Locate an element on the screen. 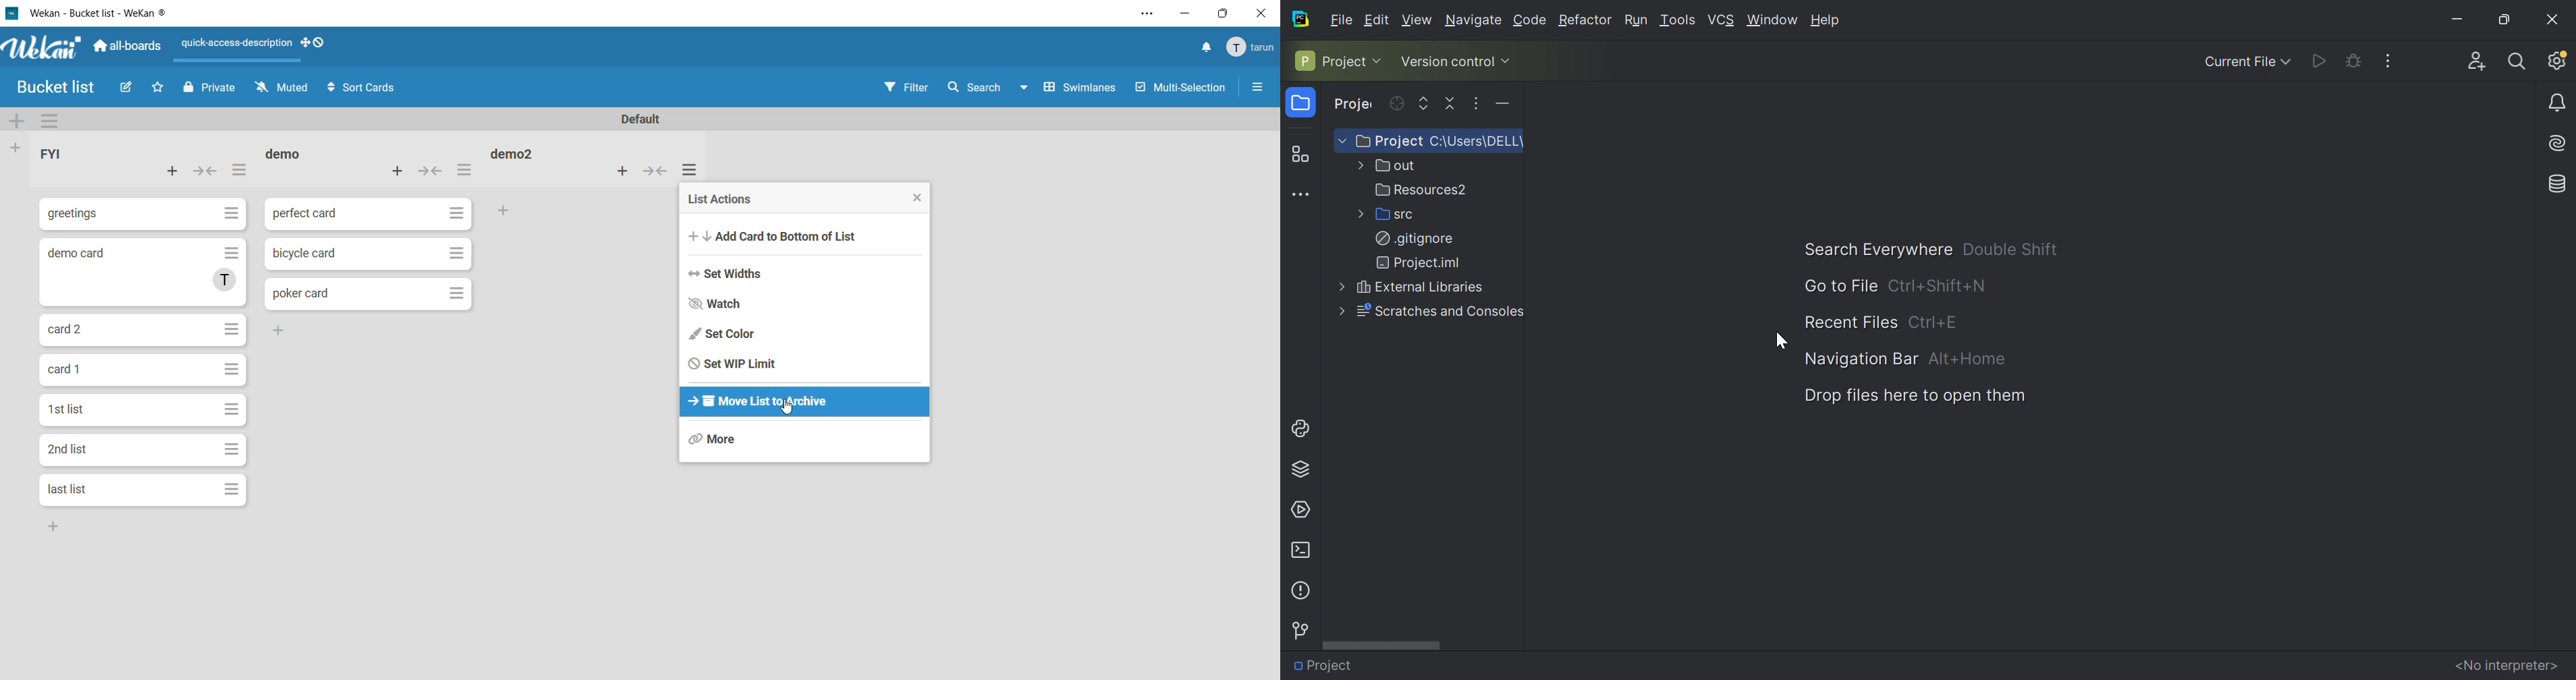  out is located at coordinates (1392, 166).